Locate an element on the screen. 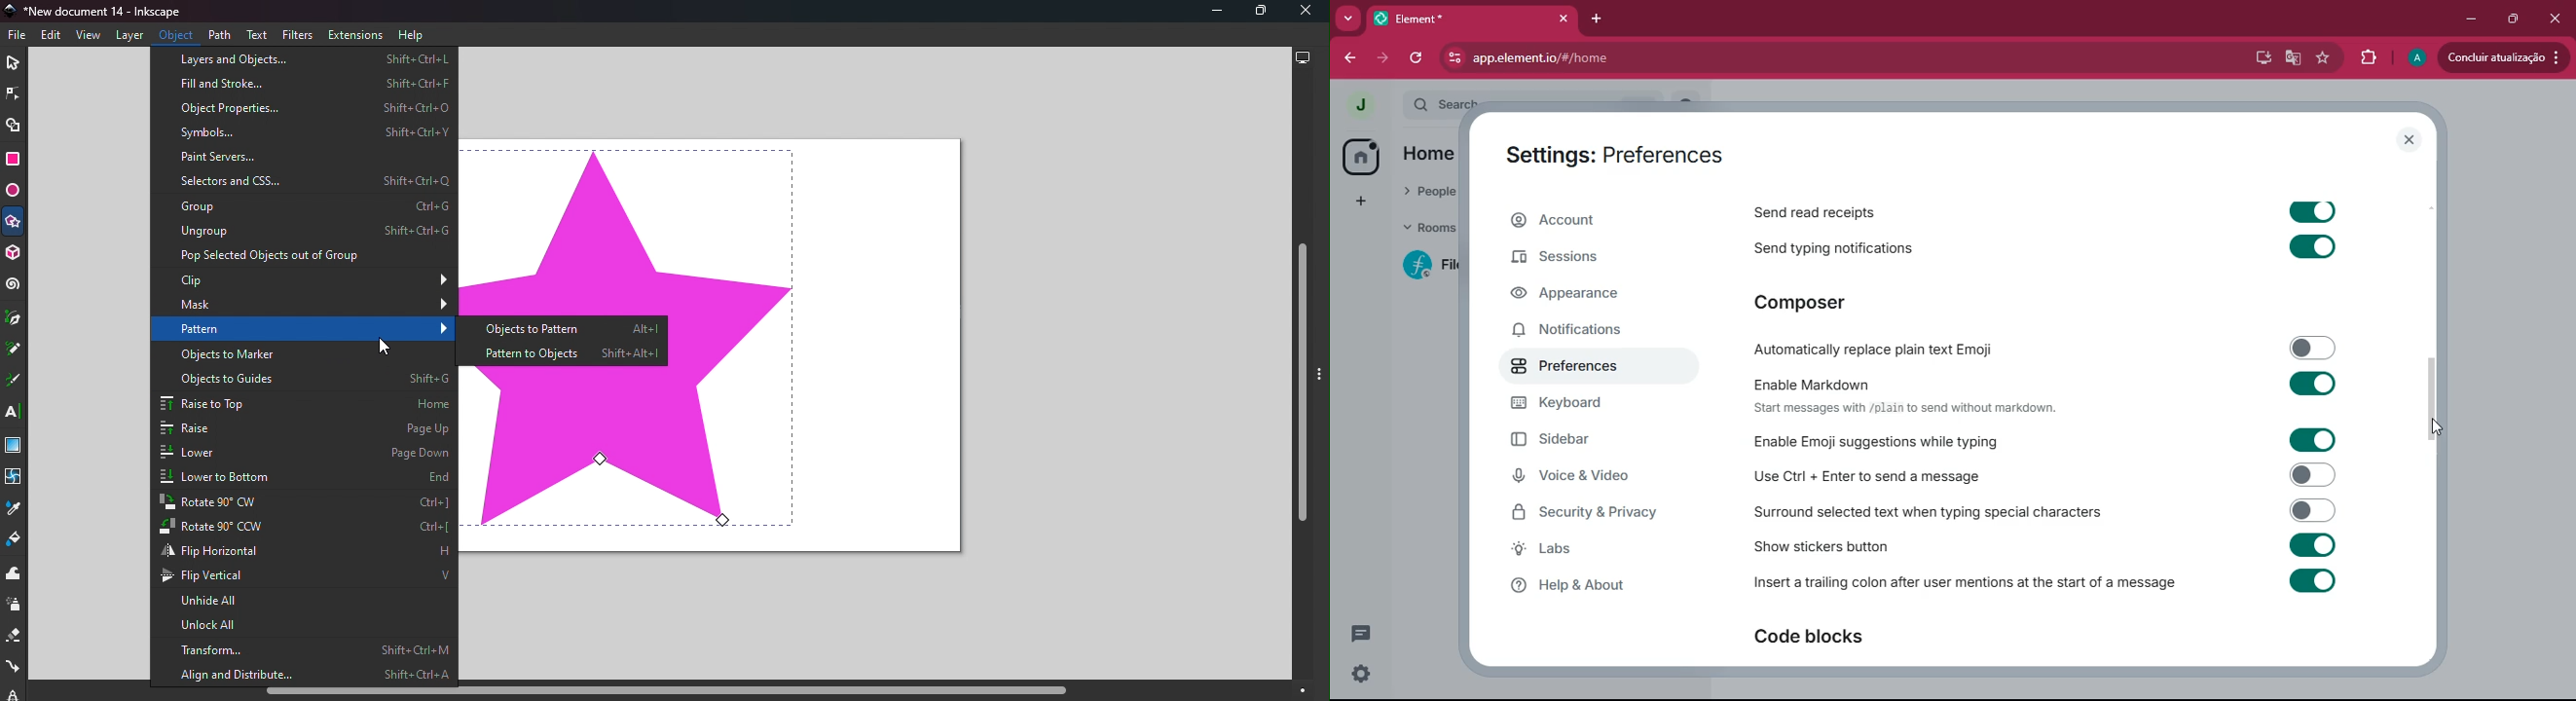  Object properties is located at coordinates (317, 107).